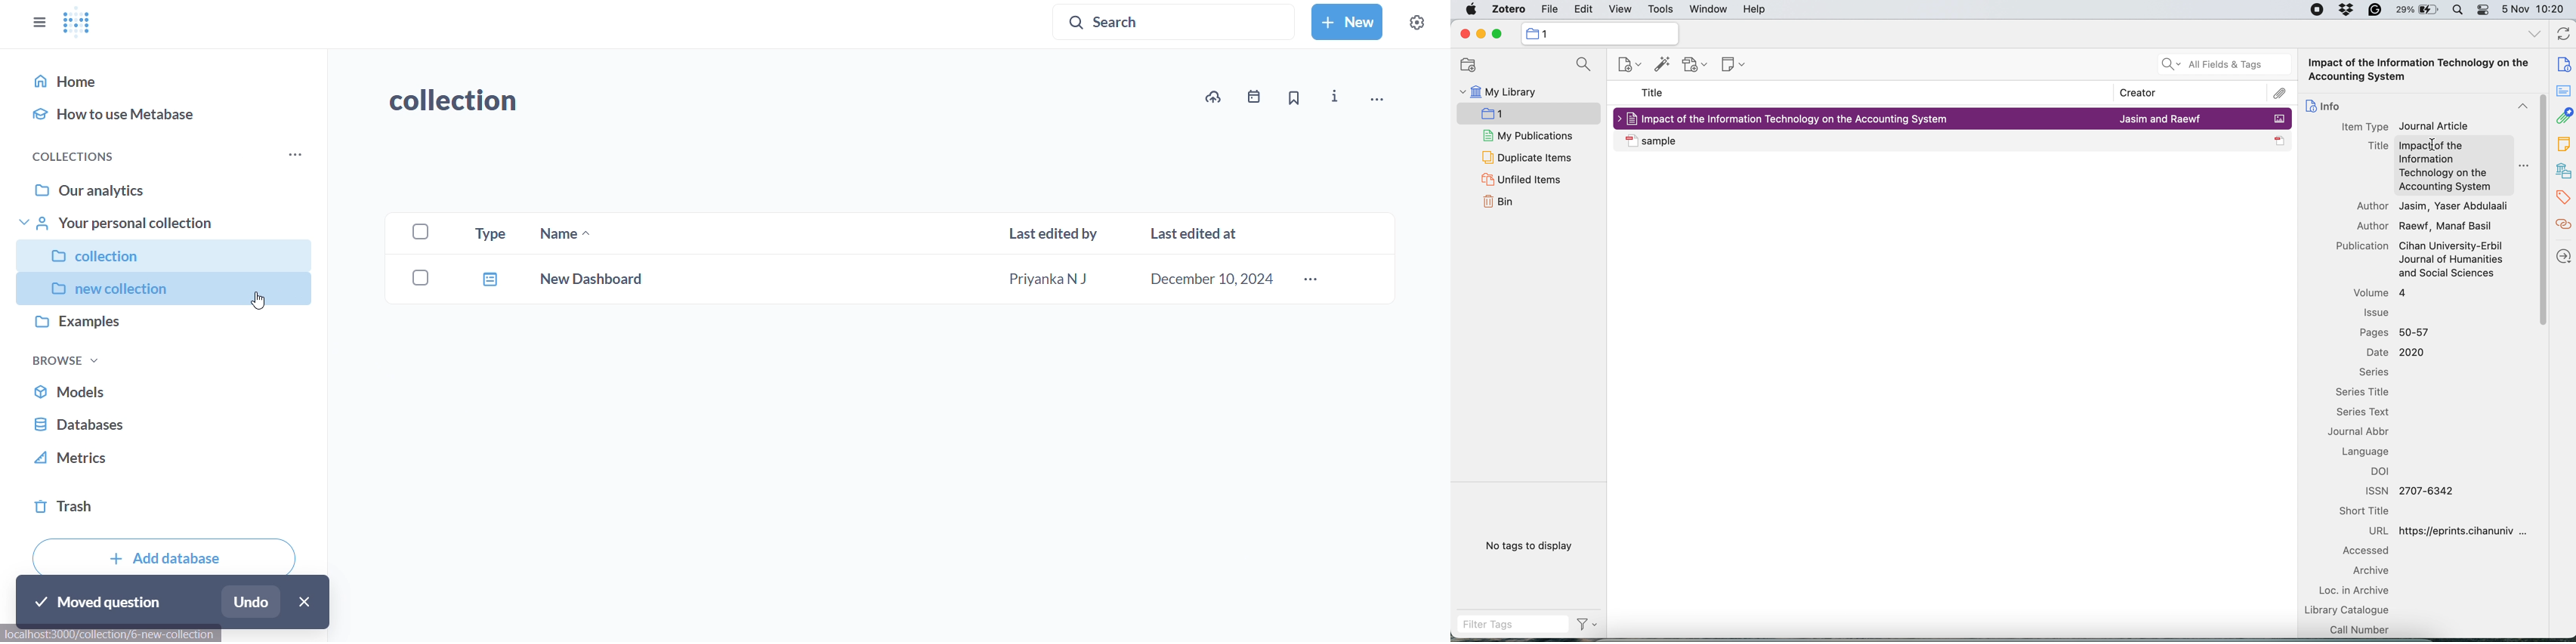 This screenshot has width=2576, height=644. What do you see at coordinates (1626, 64) in the screenshot?
I see `new item` at bounding box center [1626, 64].